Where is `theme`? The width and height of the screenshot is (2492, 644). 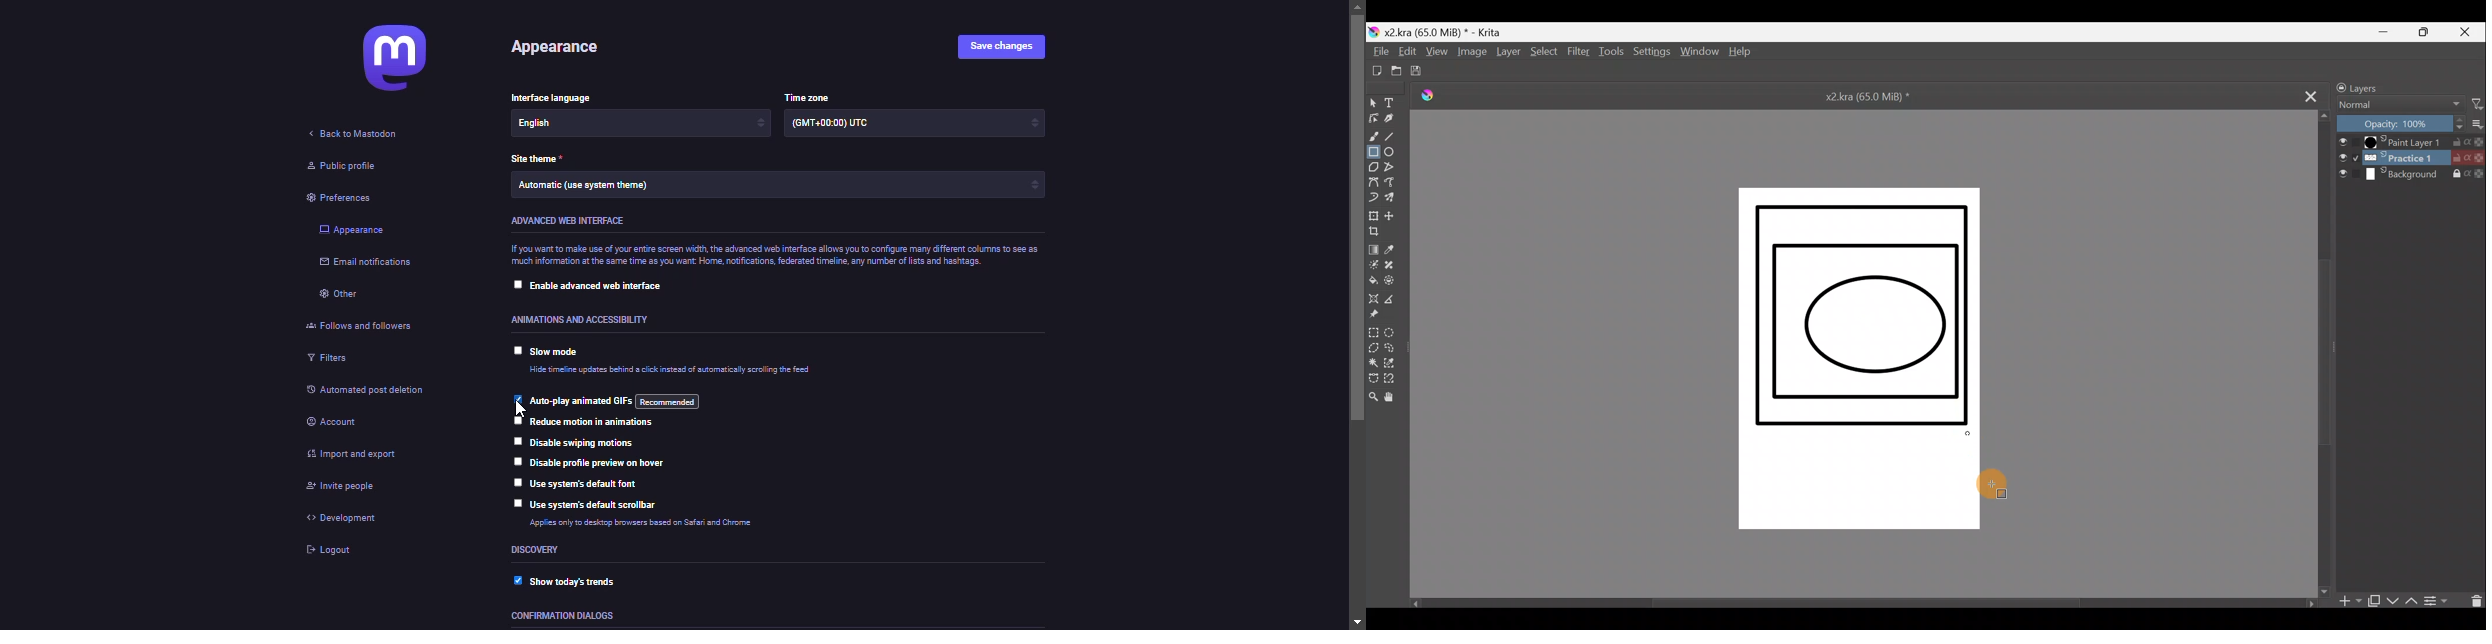 theme is located at coordinates (594, 186).